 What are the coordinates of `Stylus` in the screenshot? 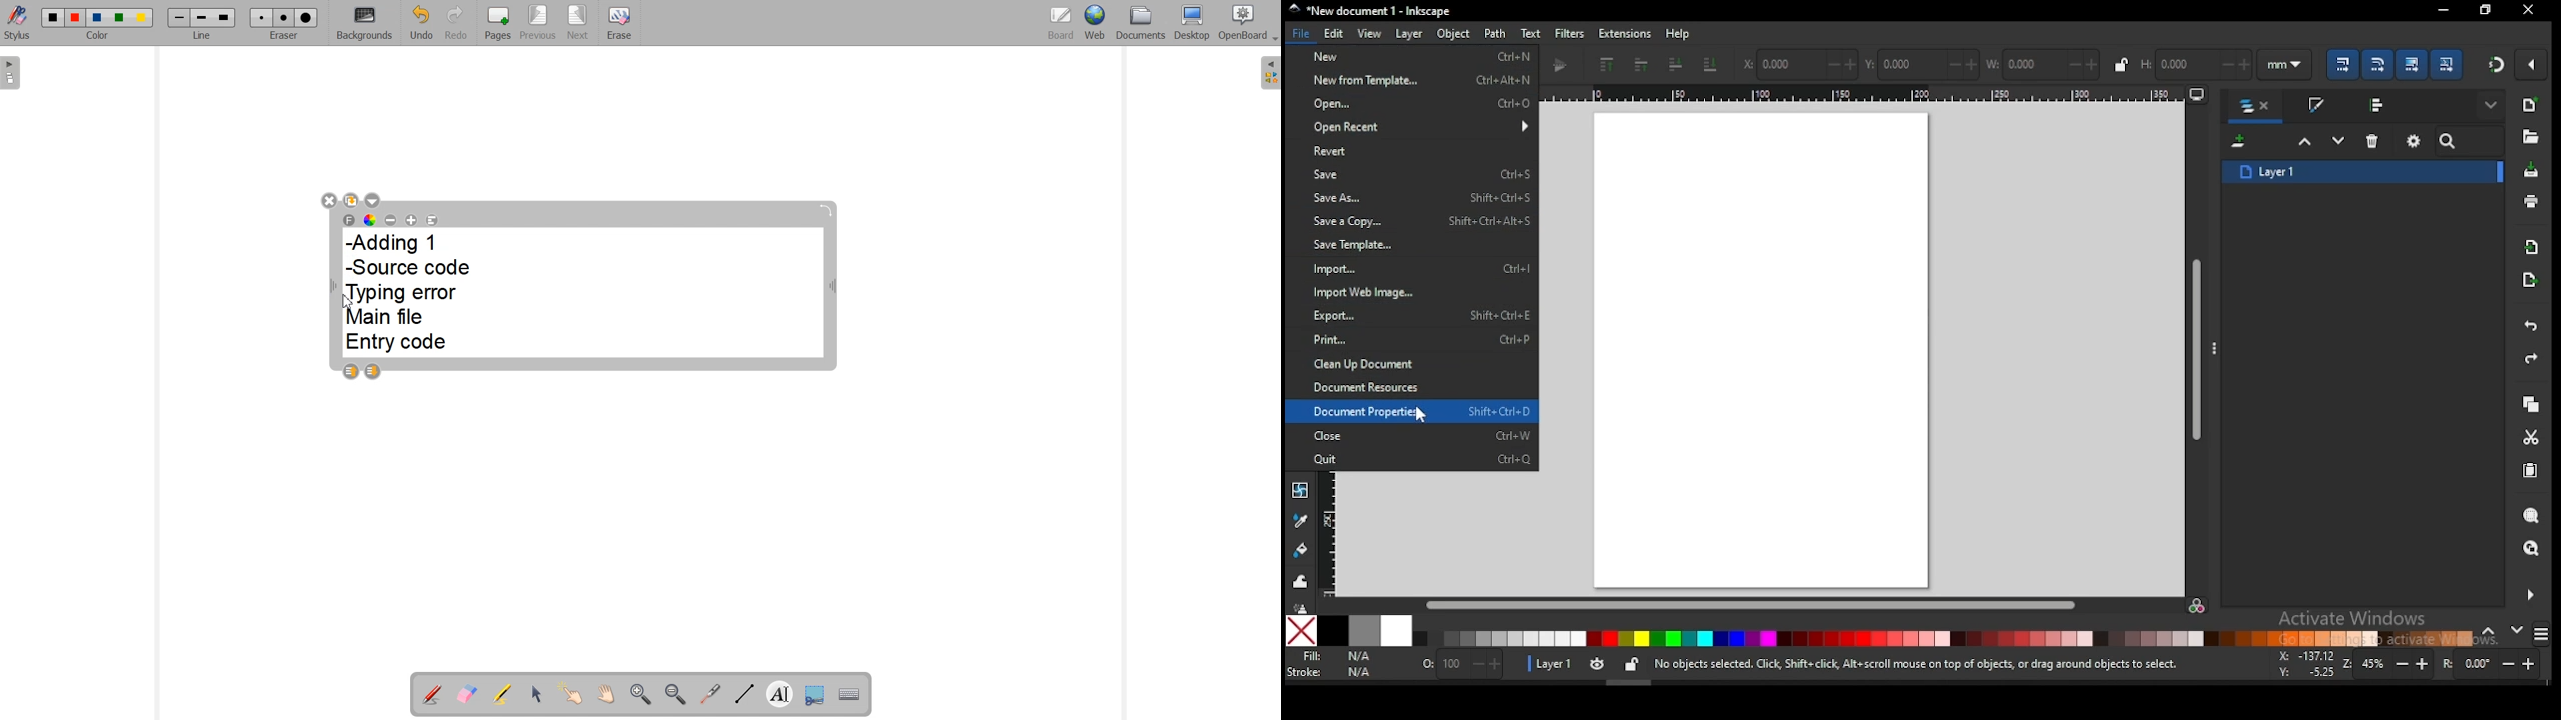 It's located at (17, 25).